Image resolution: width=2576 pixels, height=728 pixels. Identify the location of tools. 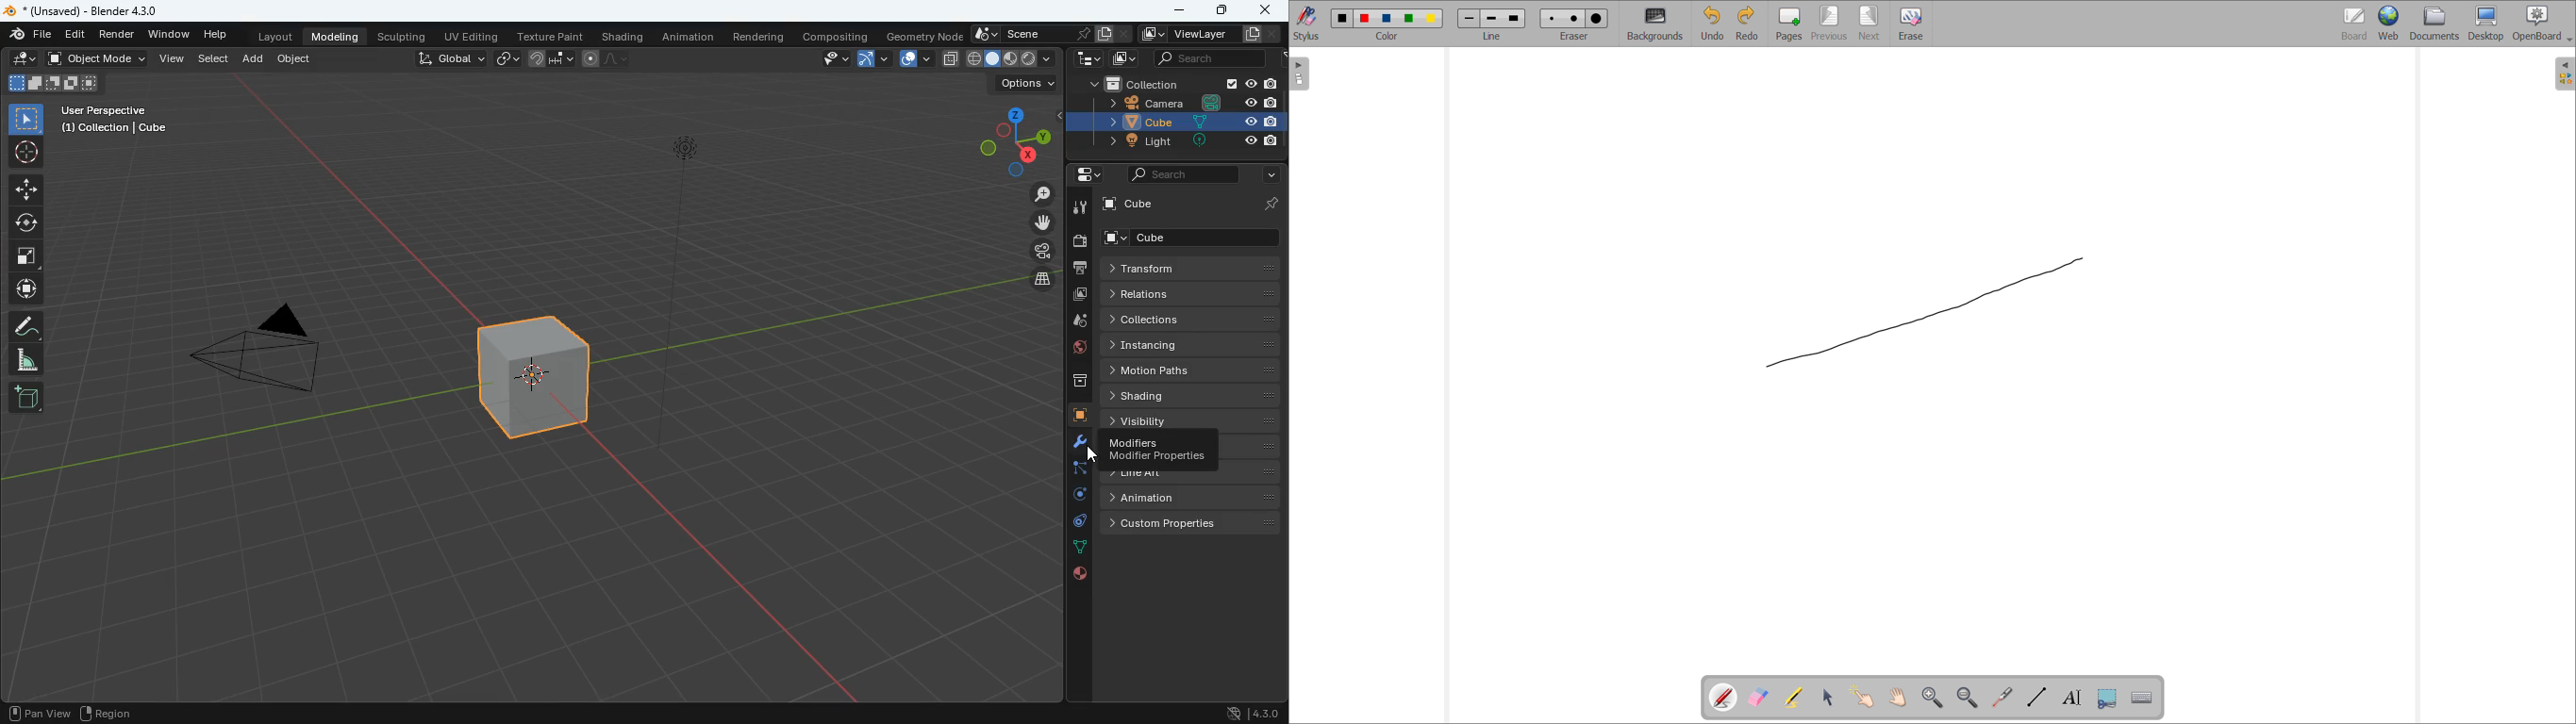
(1080, 207).